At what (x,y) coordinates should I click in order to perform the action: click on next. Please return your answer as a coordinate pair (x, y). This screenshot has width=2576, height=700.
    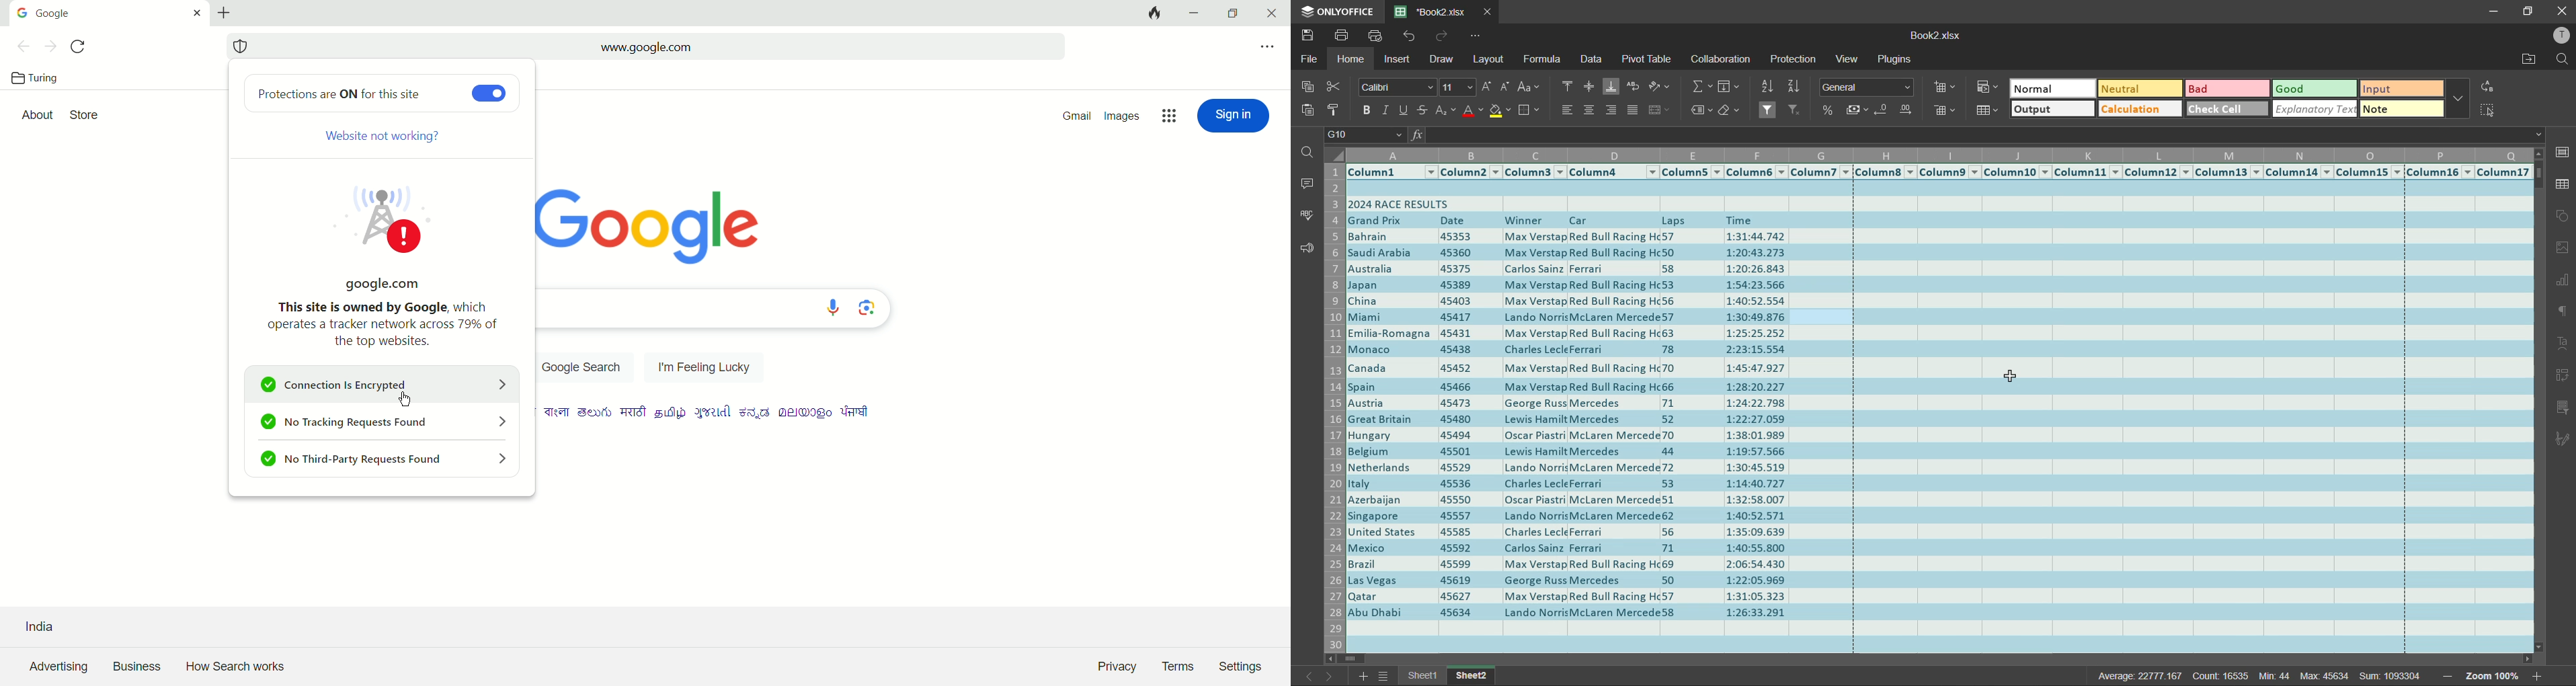
    Looking at the image, I should click on (1330, 676).